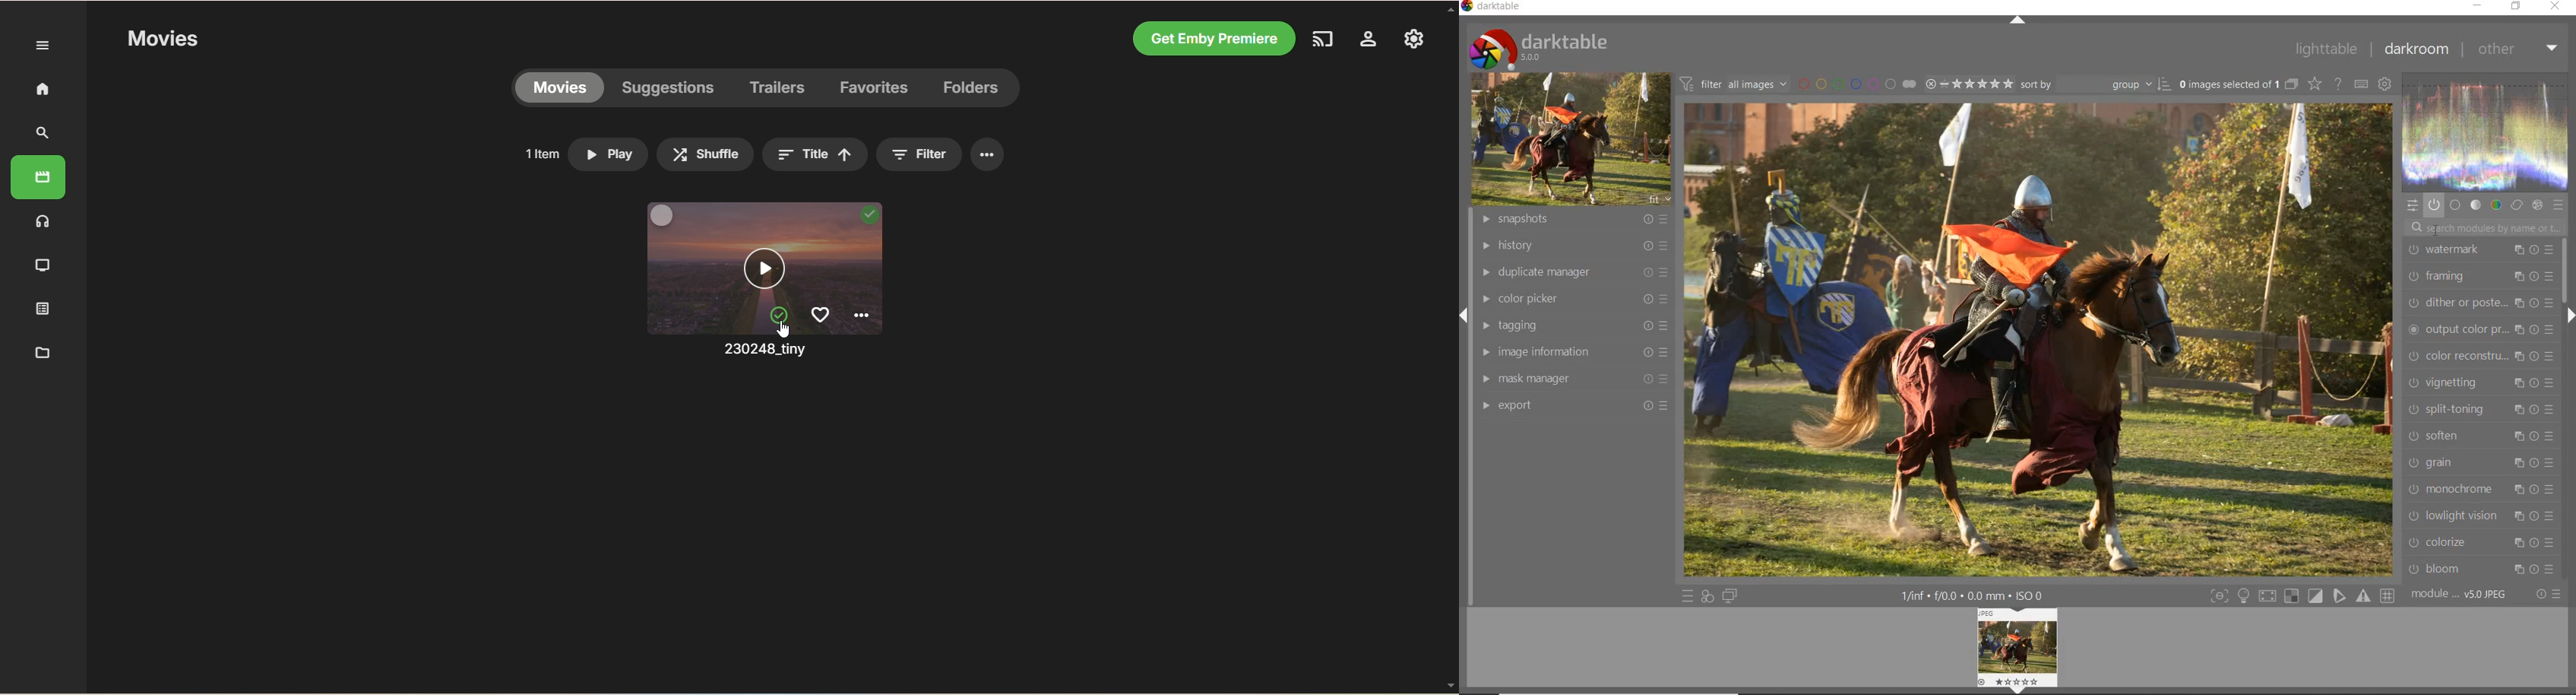 Image resolution: width=2576 pixels, height=700 pixels. Describe the element at coordinates (1855, 83) in the screenshot. I see `filter by image color label` at that location.